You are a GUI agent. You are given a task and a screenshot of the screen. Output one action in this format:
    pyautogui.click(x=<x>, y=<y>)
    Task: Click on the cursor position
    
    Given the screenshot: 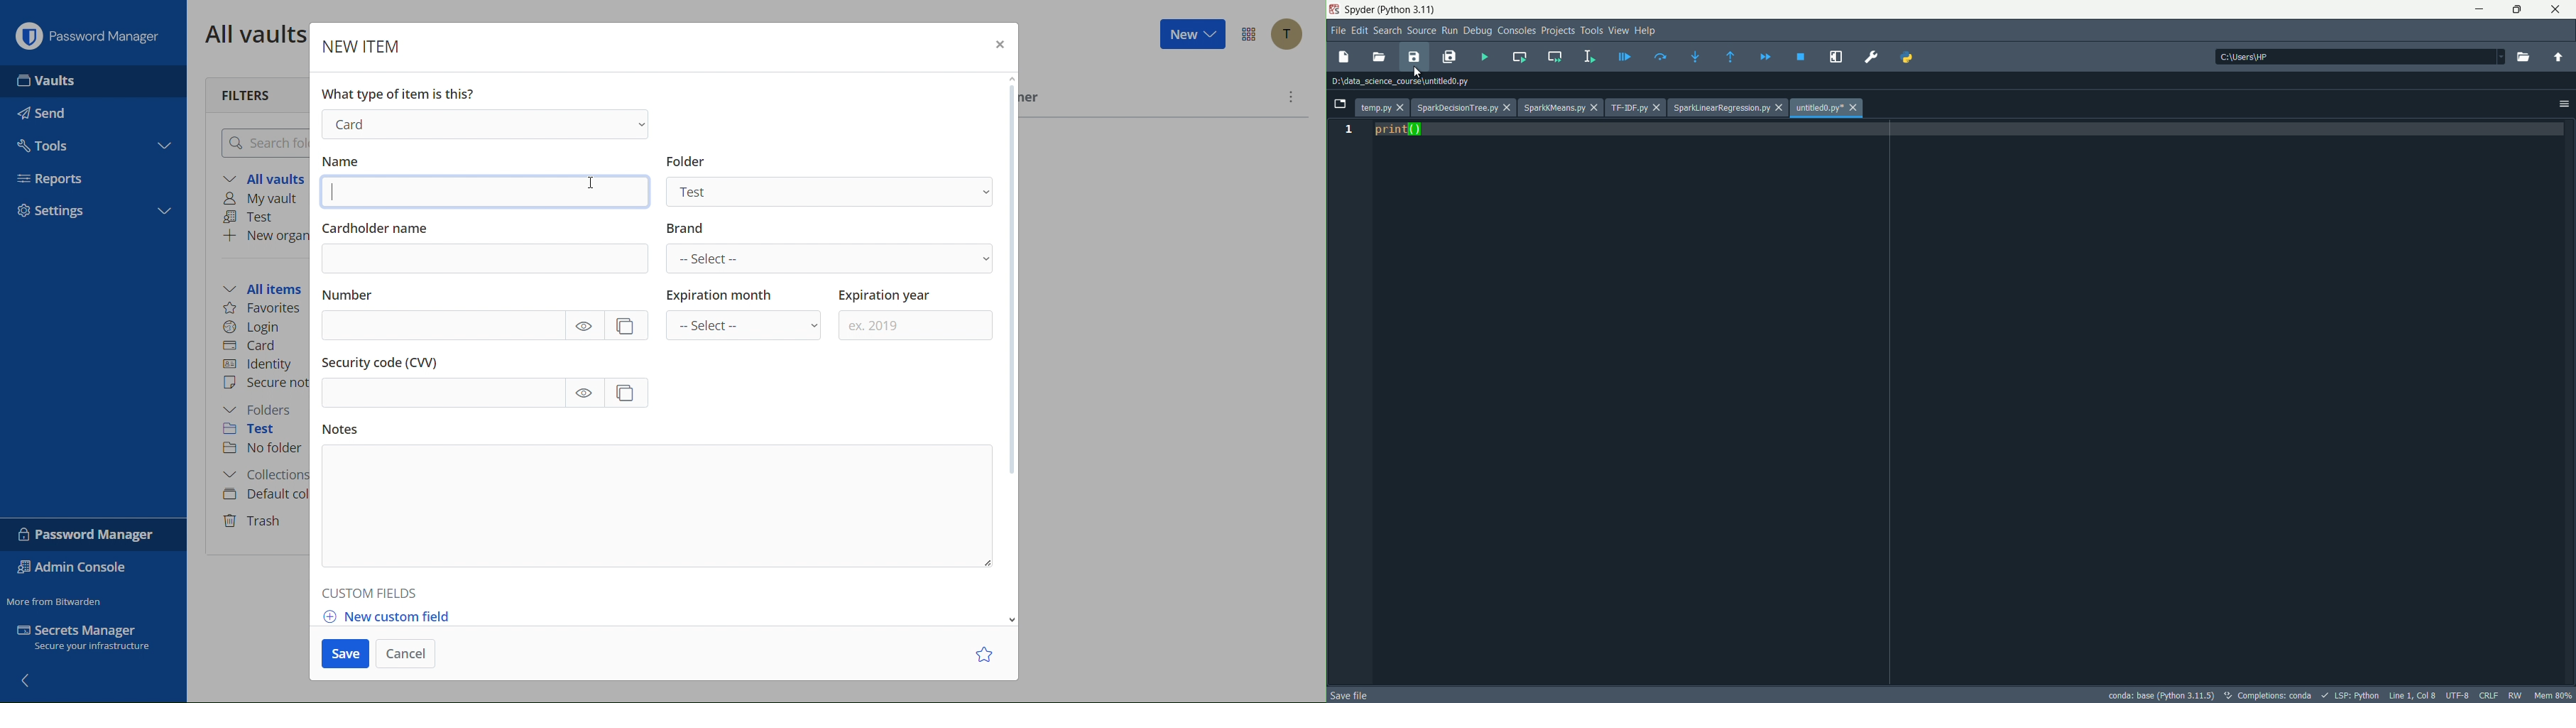 What is the action you would take?
    pyautogui.click(x=2414, y=695)
    